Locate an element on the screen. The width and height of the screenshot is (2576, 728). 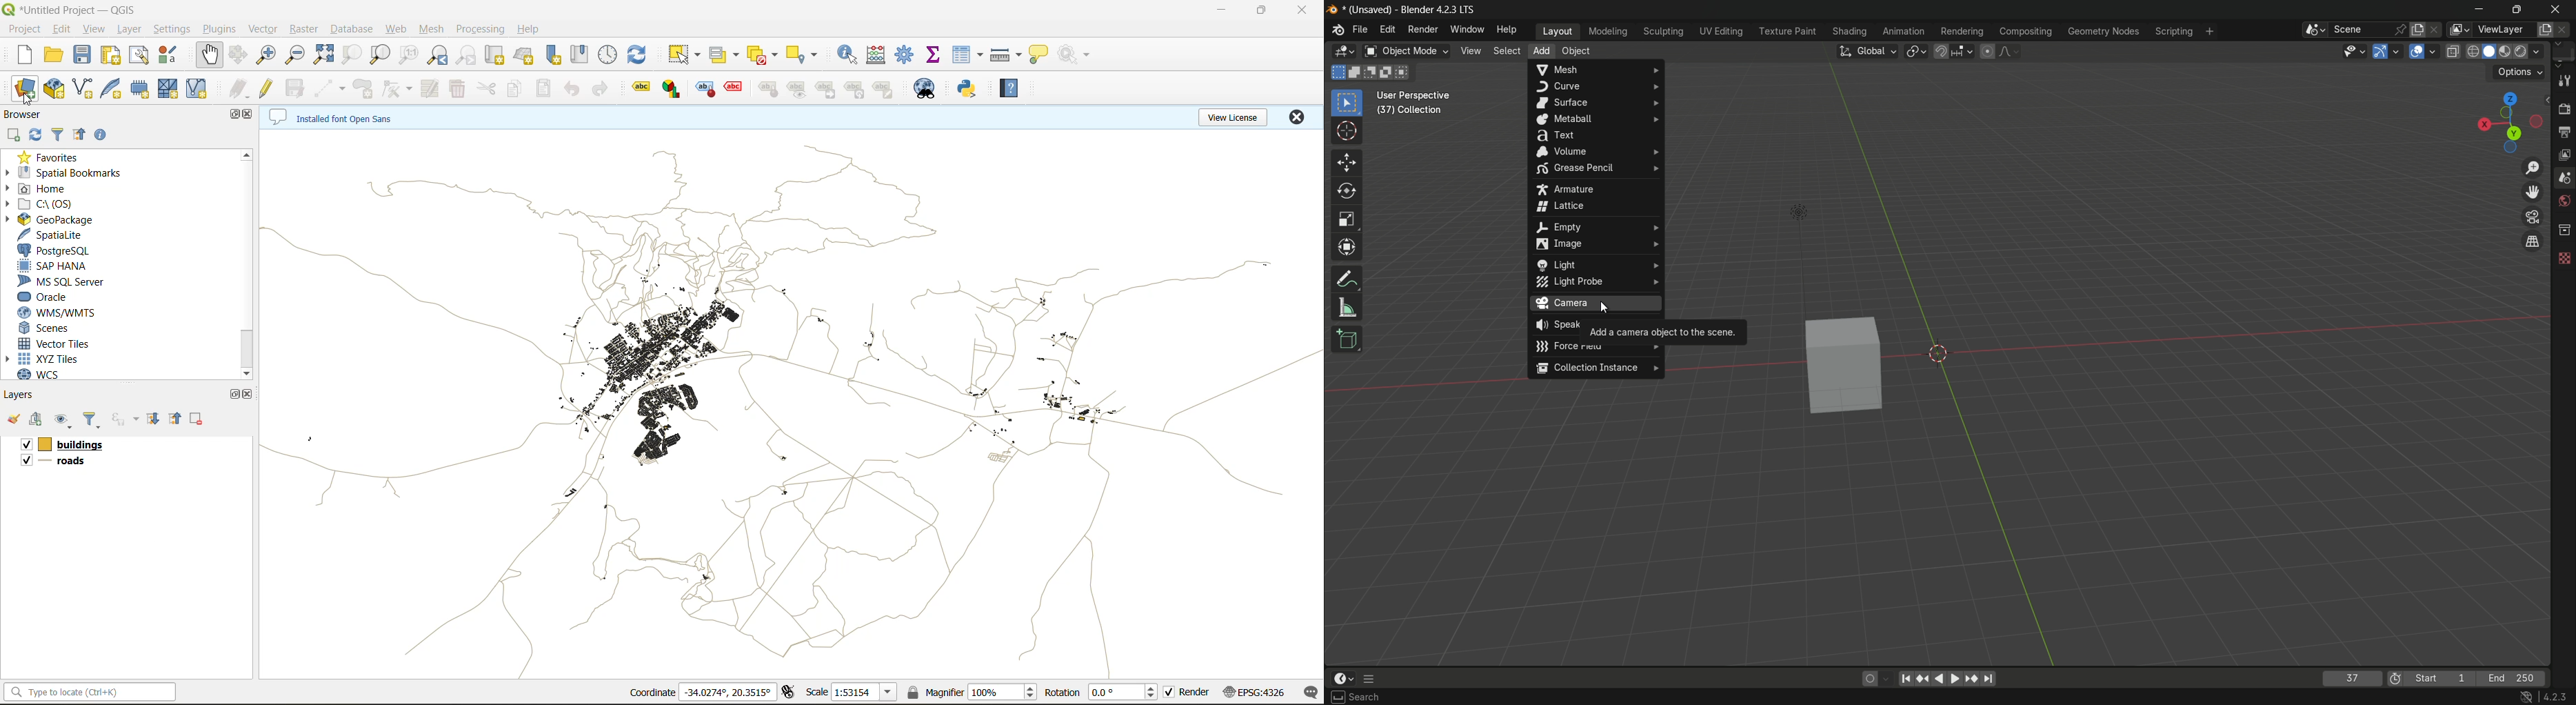
add is located at coordinates (12, 136).